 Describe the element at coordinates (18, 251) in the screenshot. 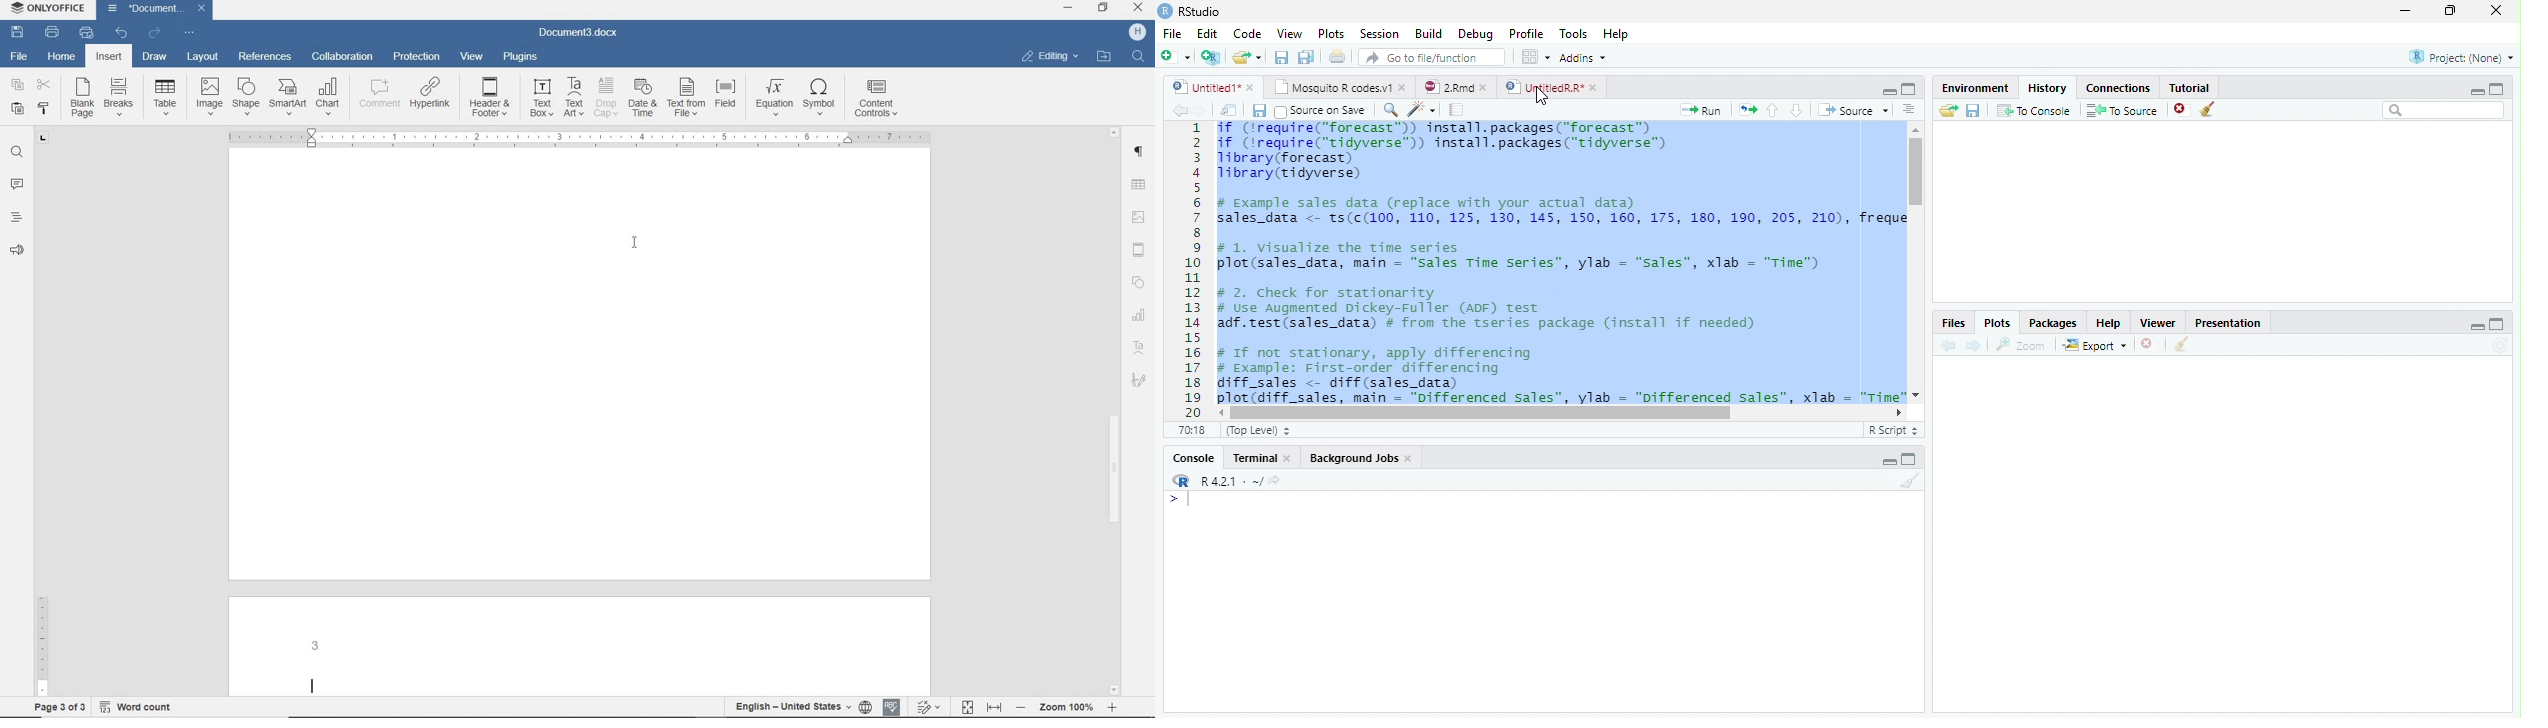

I see `Read aloud and accessibility` at that location.